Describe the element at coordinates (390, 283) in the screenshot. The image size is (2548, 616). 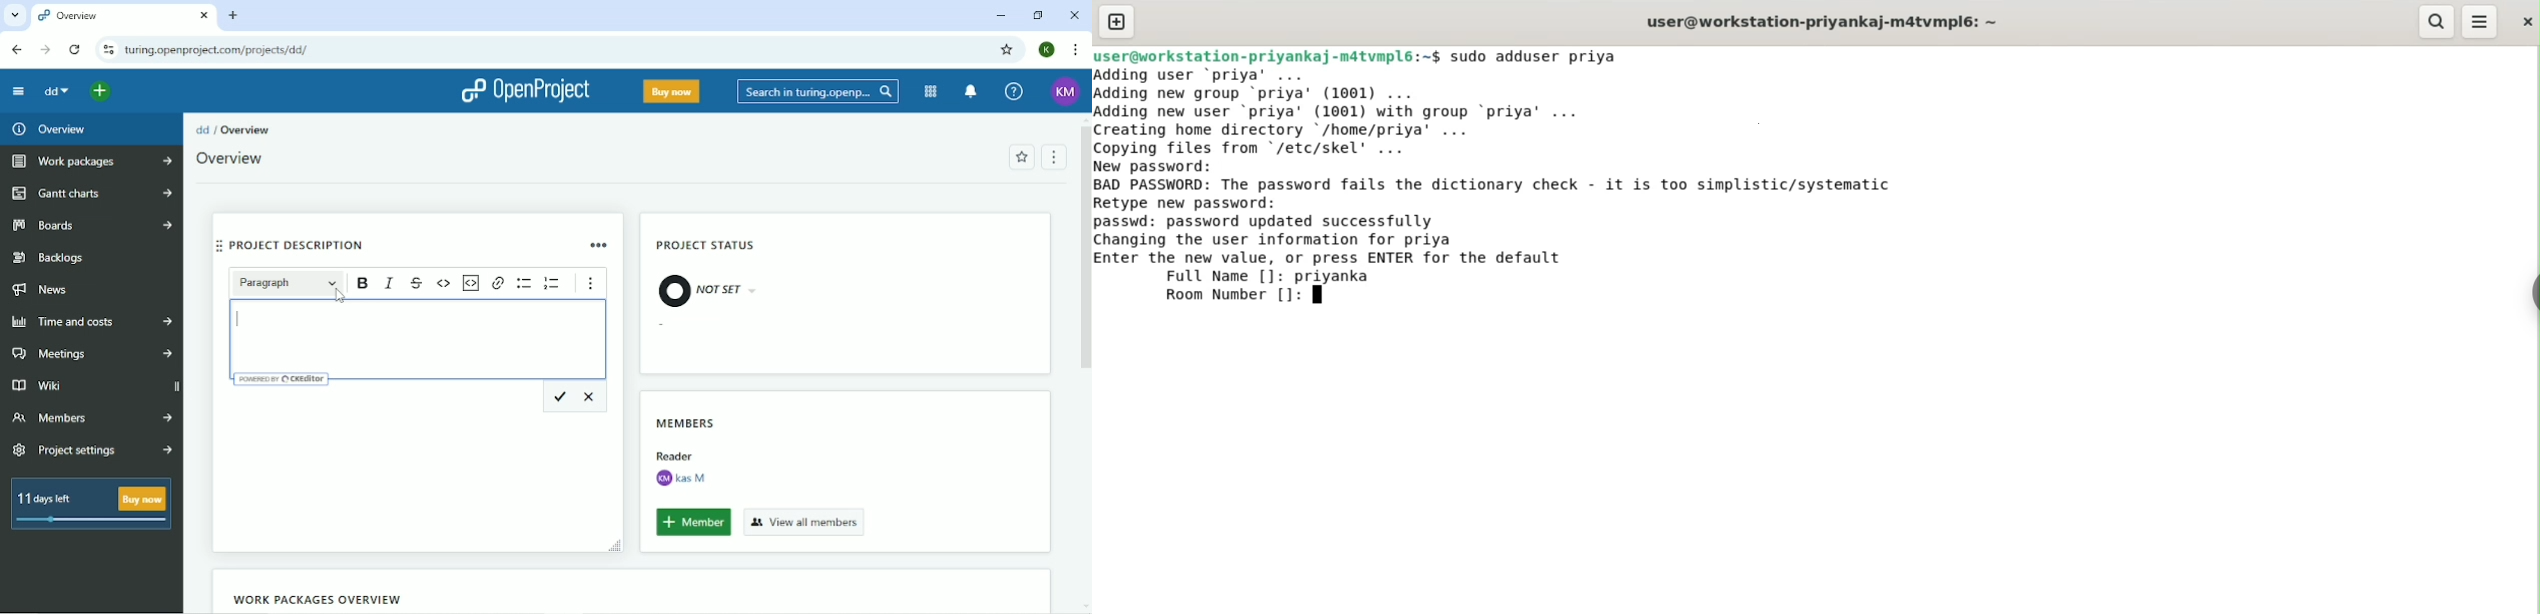
I see `Italic` at that location.